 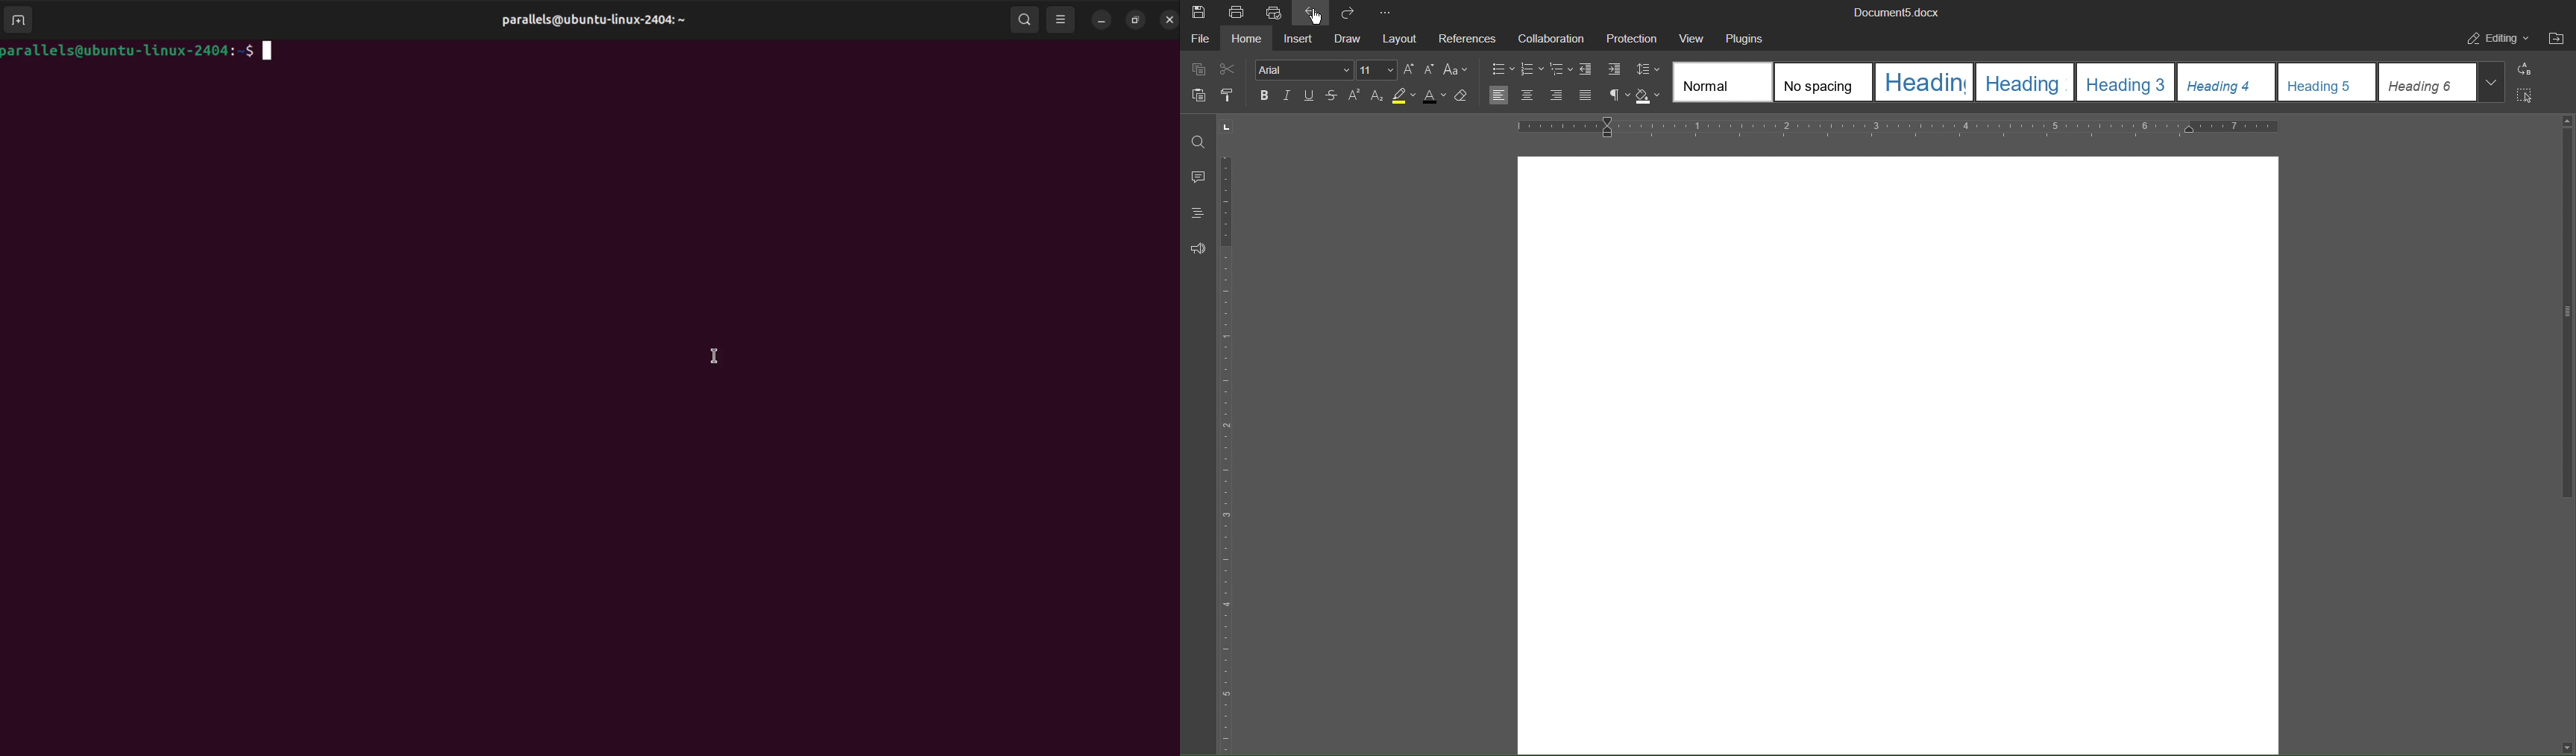 What do you see at coordinates (1588, 69) in the screenshot?
I see `Decrease Indent` at bounding box center [1588, 69].